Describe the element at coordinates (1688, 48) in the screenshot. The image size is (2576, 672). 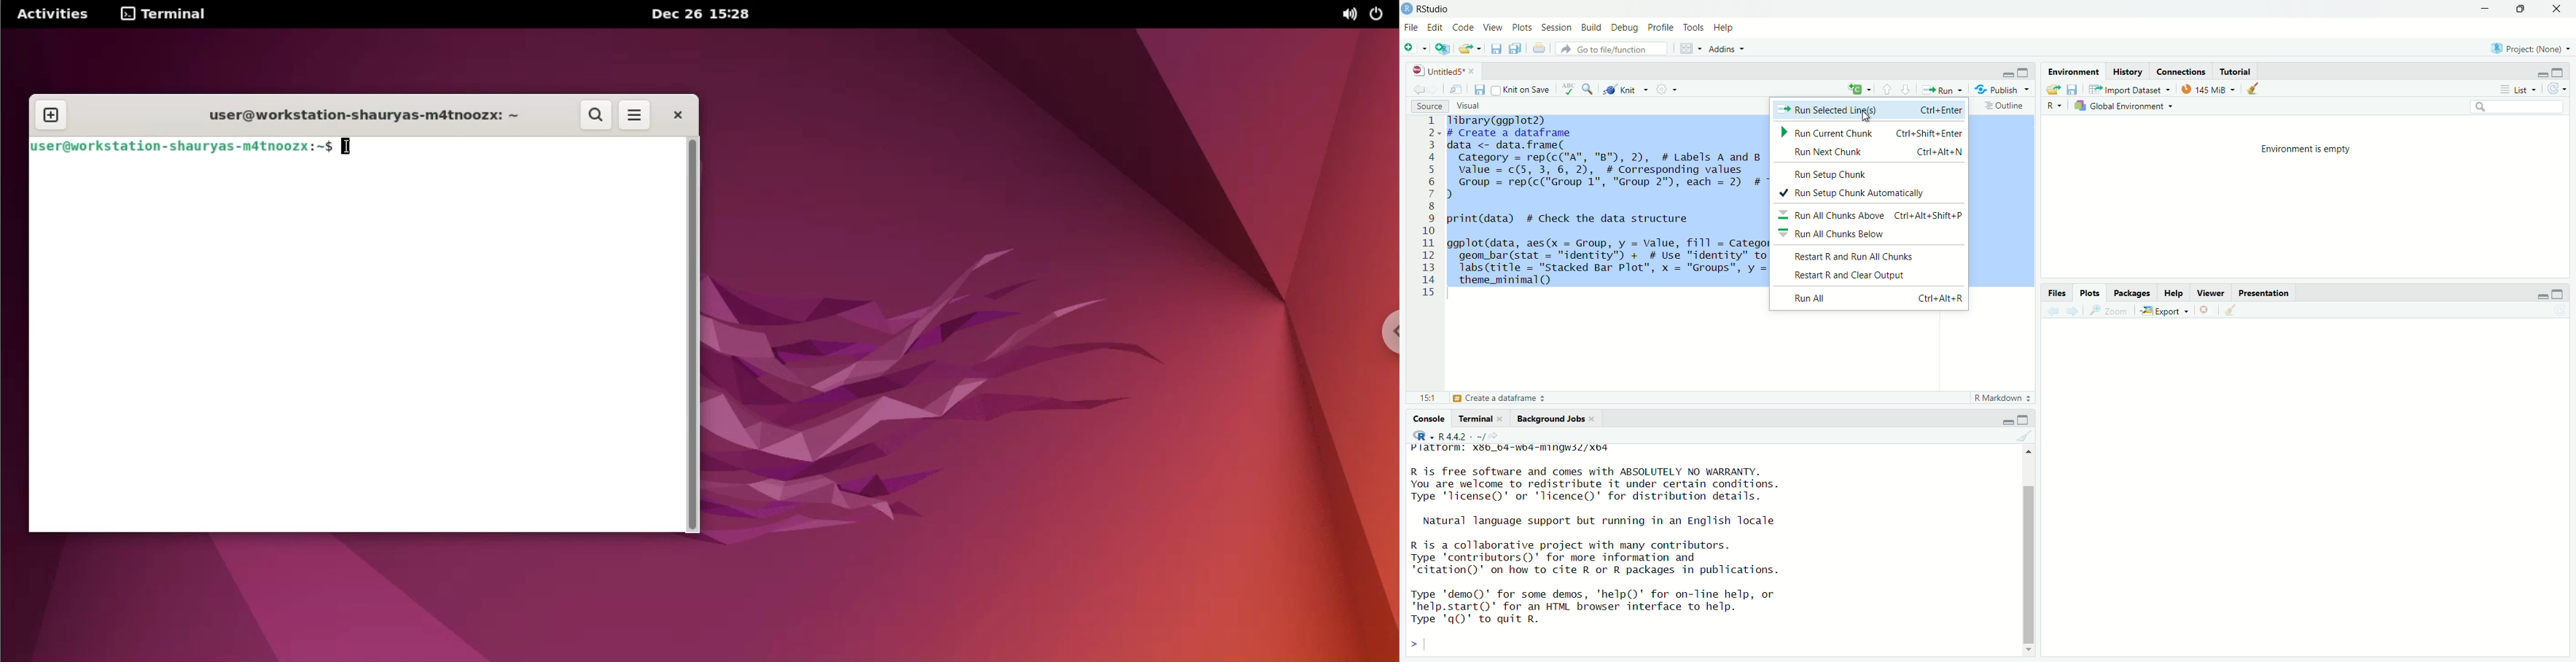
I see `Workspace panes` at that location.